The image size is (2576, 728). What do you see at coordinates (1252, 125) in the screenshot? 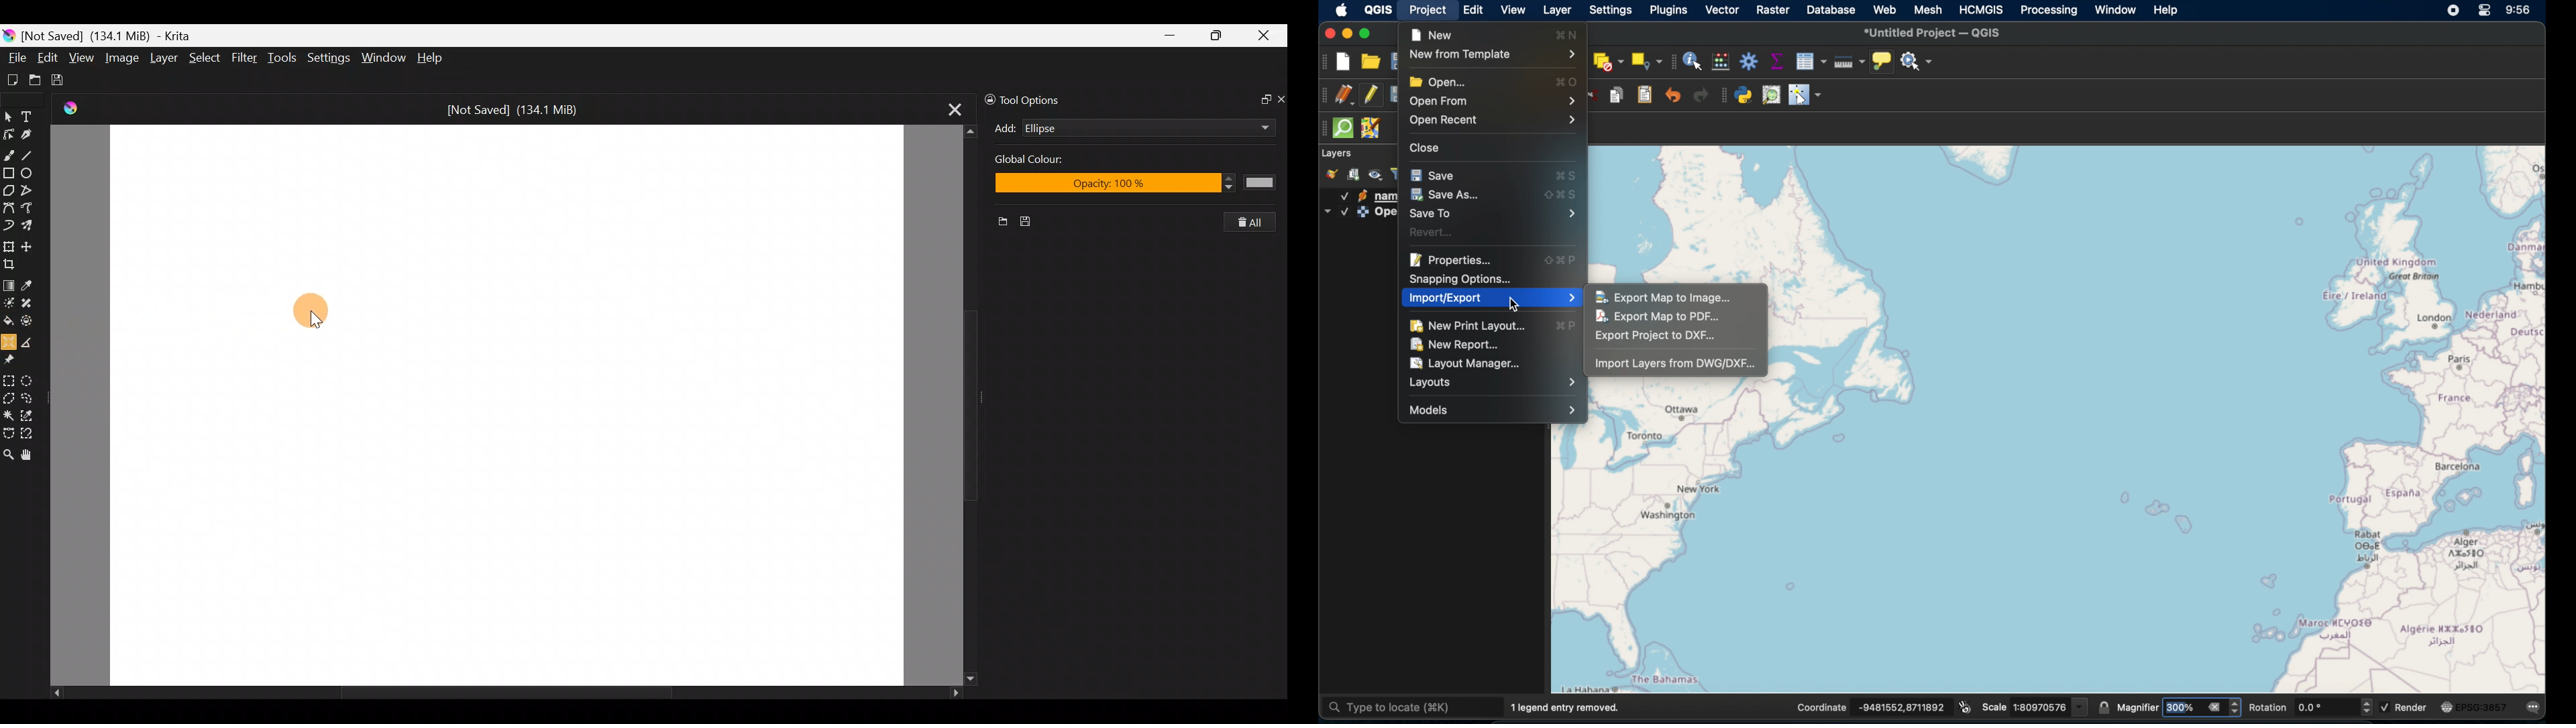
I see `Add drop down` at bounding box center [1252, 125].